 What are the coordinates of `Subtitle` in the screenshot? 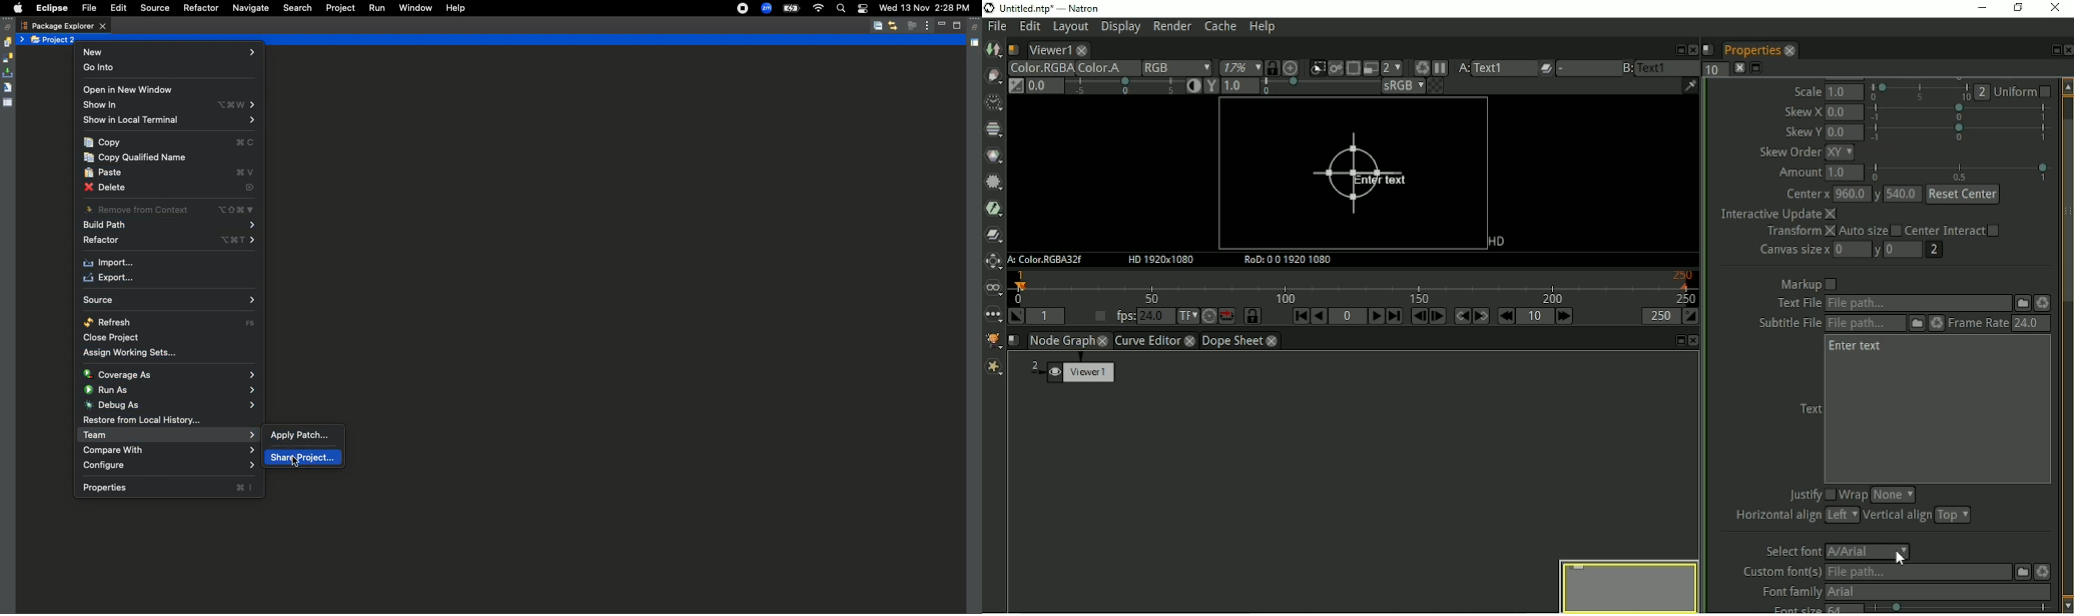 It's located at (1916, 324).